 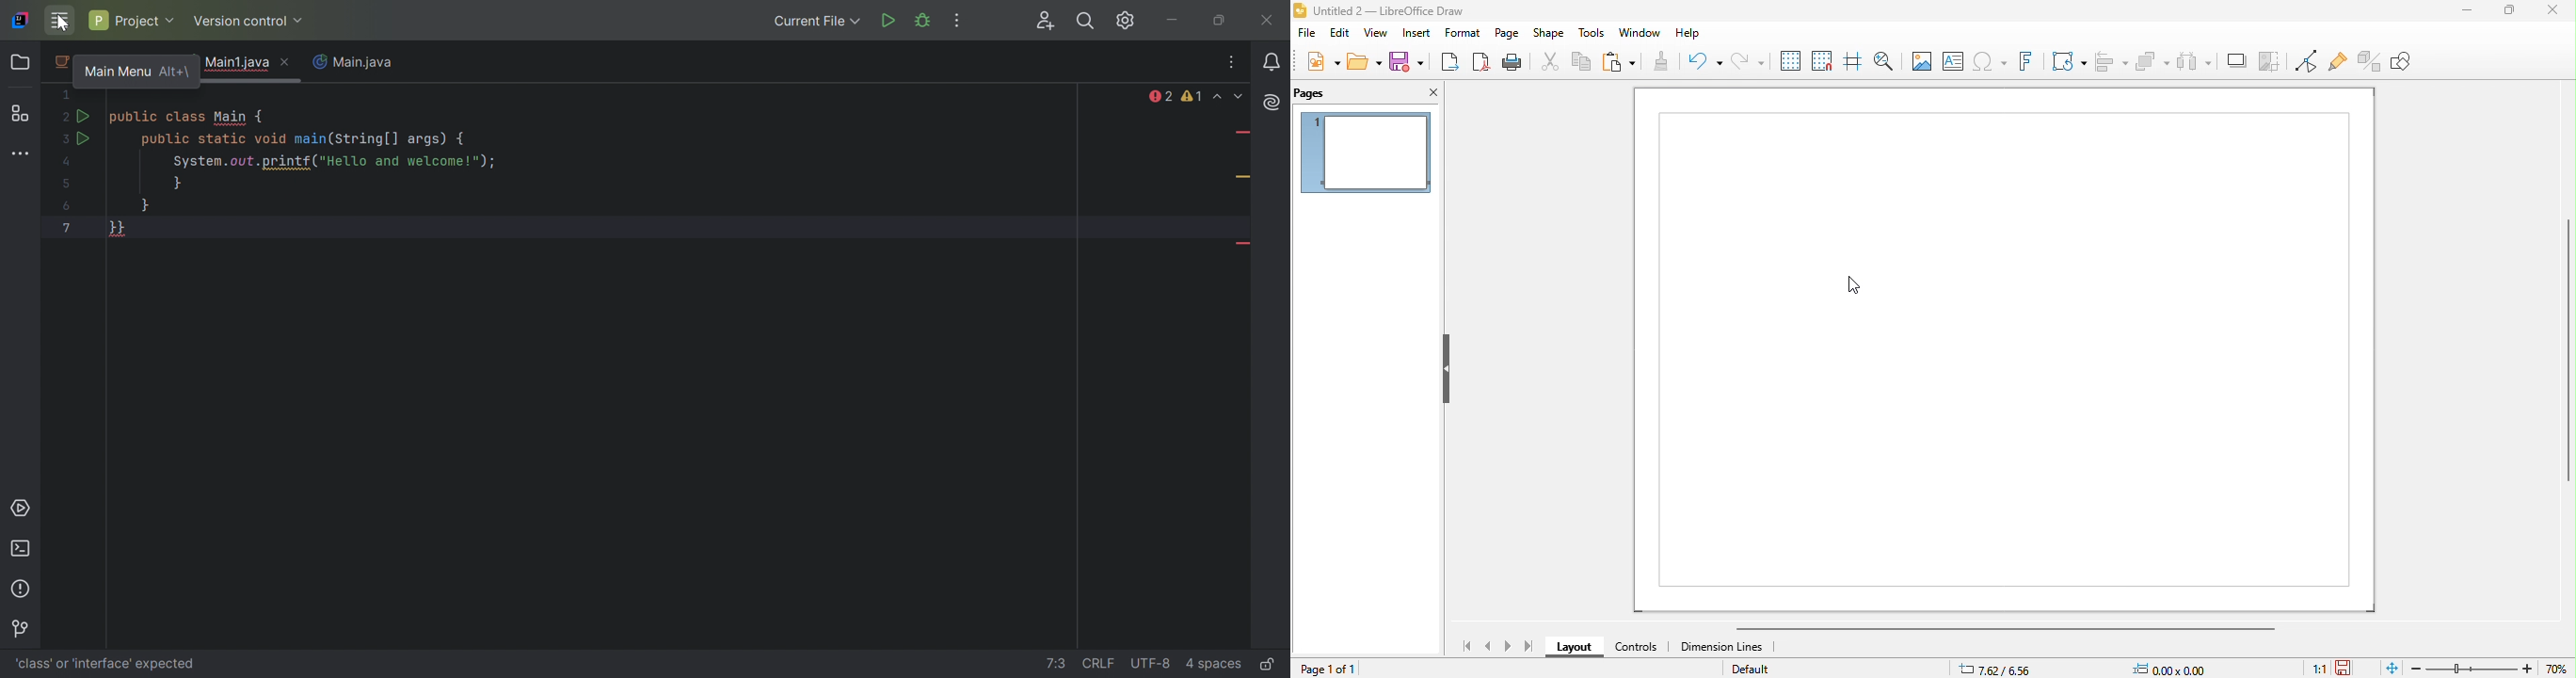 What do you see at coordinates (2152, 62) in the screenshot?
I see `arrange` at bounding box center [2152, 62].